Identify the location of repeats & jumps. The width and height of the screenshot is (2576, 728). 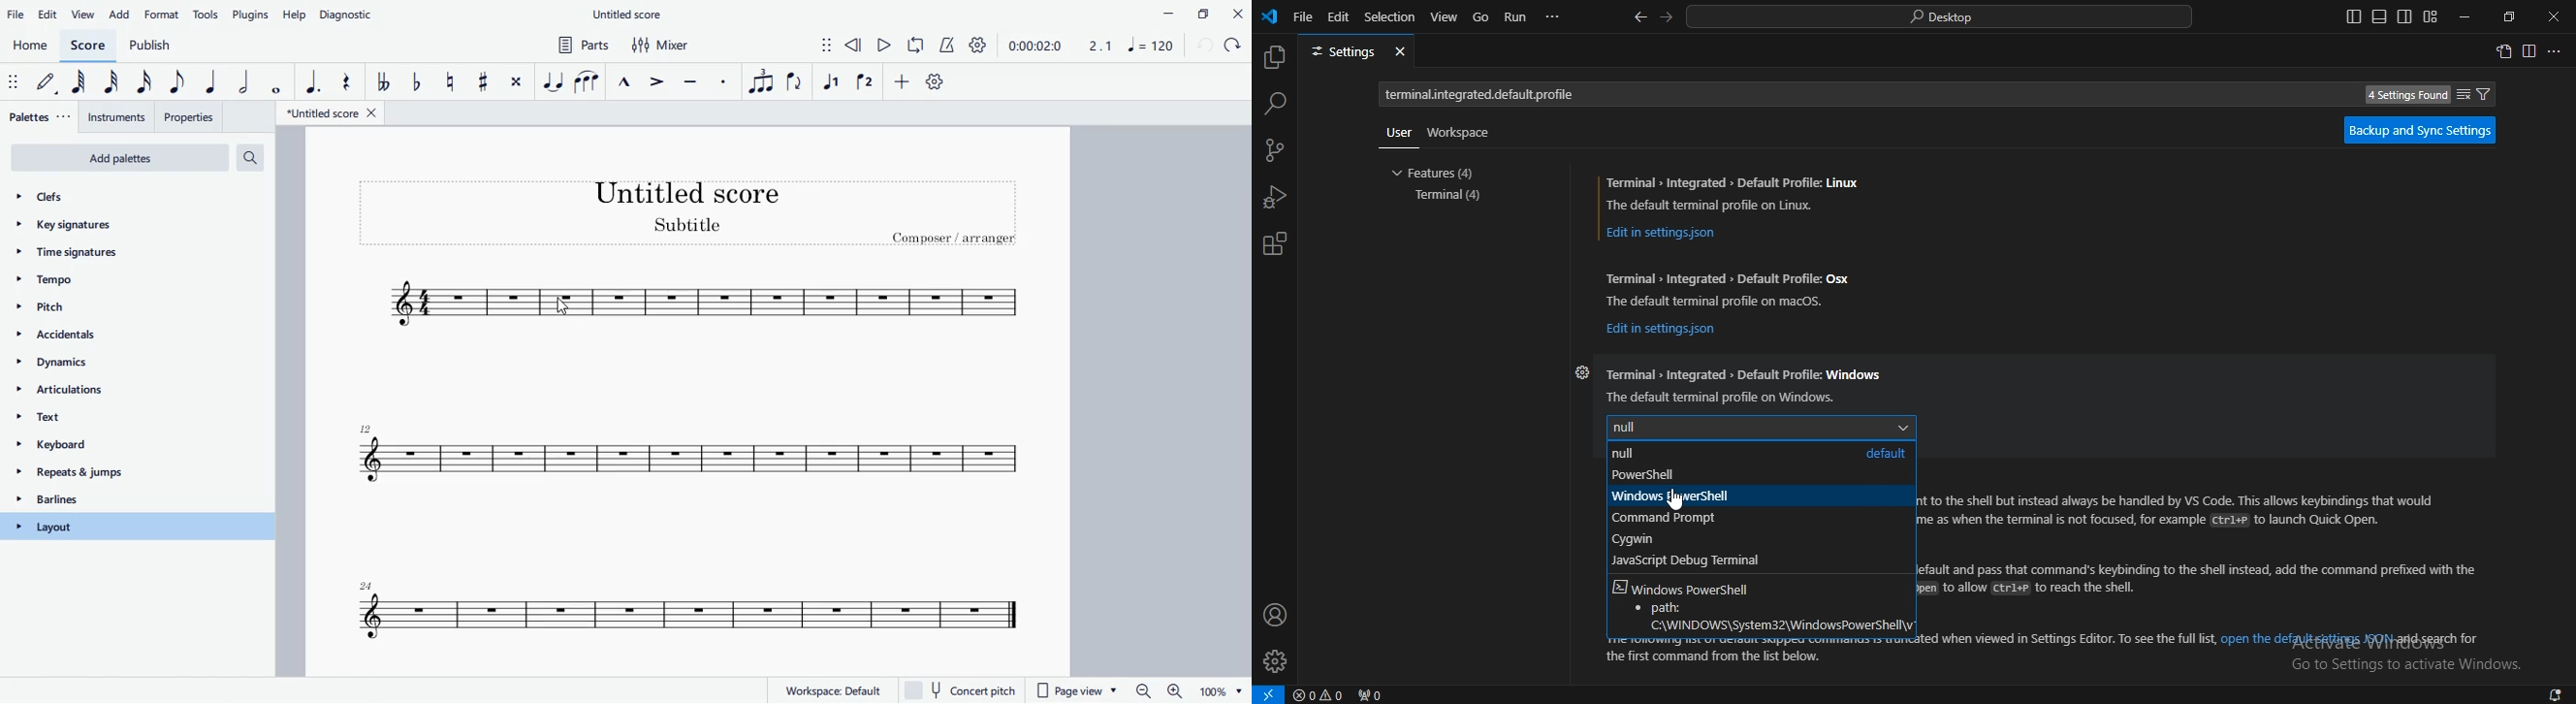
(117, 474).